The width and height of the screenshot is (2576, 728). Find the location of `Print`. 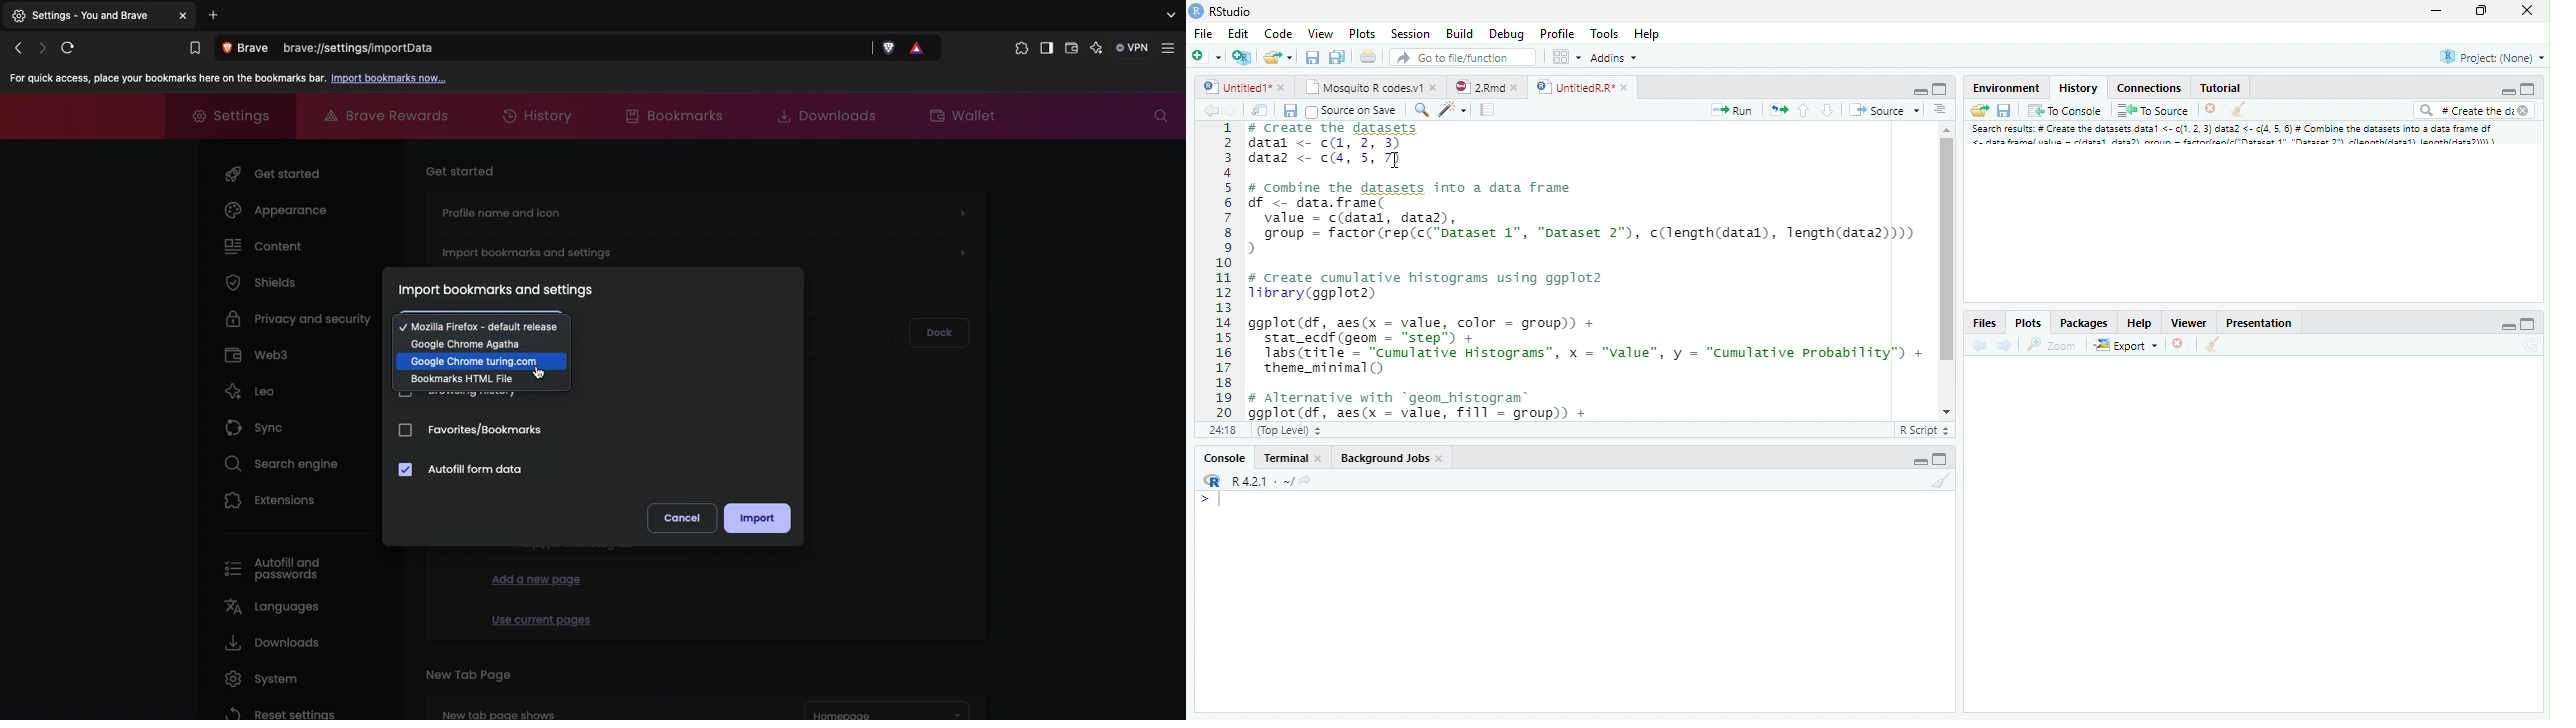

Print is located at coordinates (1371, 57).